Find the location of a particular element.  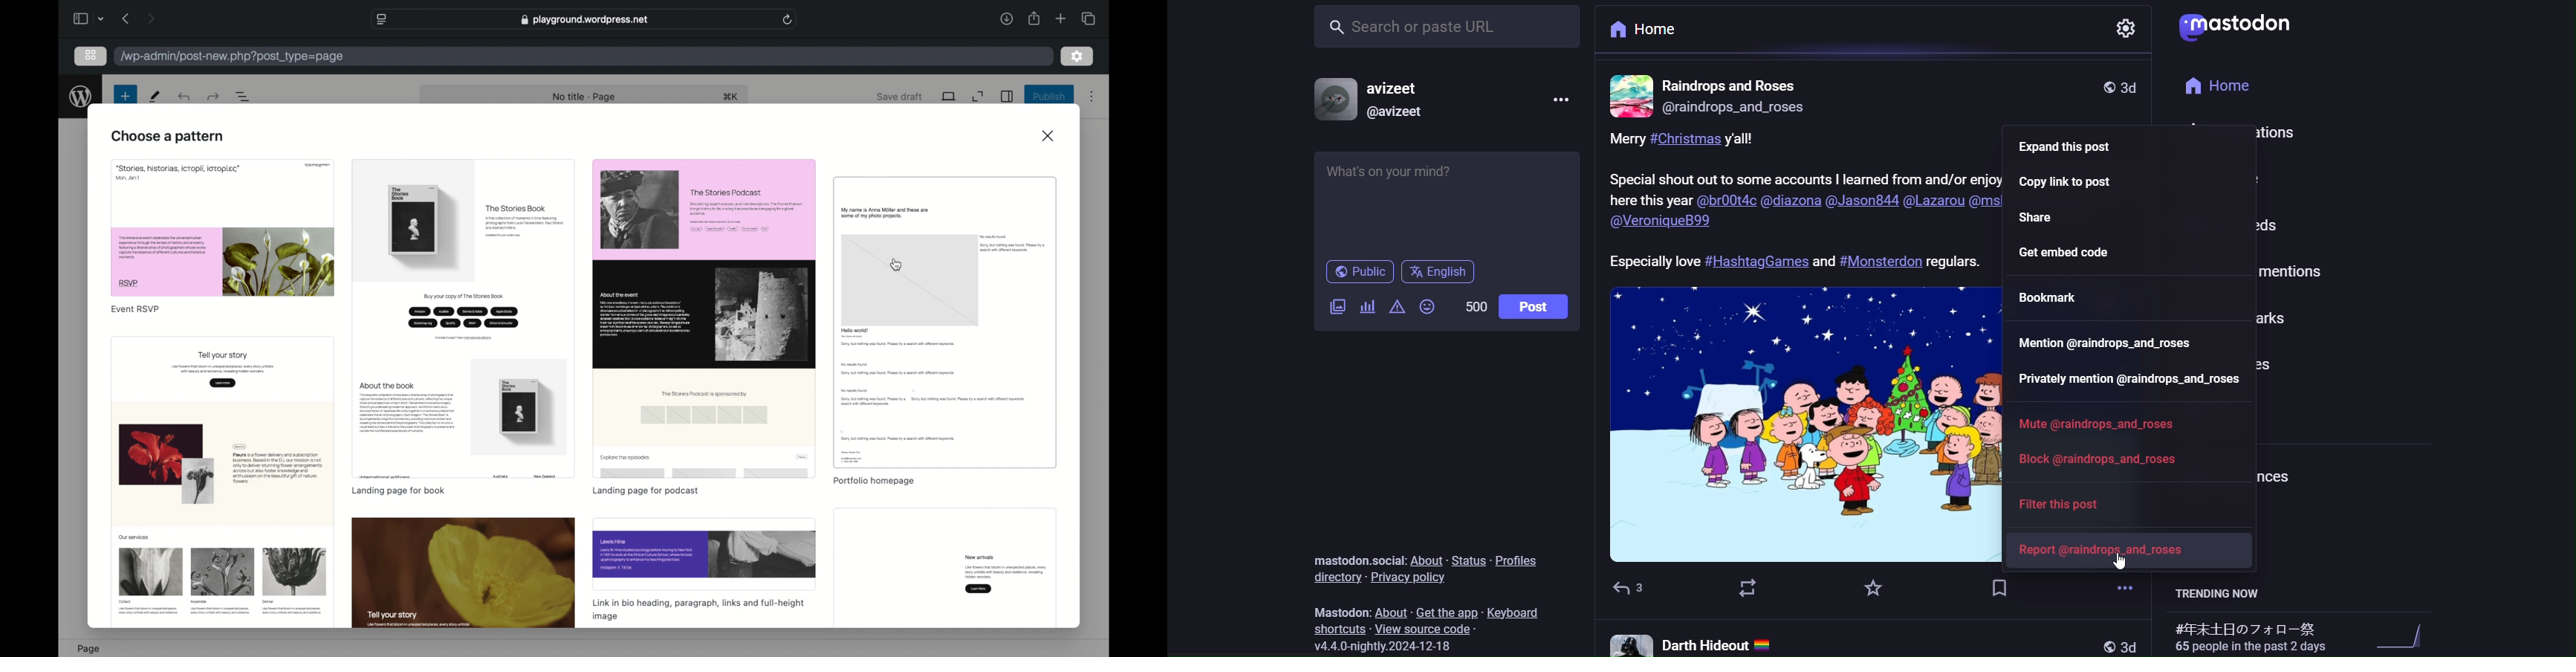

no title - page is located at coordinates (583, 97).